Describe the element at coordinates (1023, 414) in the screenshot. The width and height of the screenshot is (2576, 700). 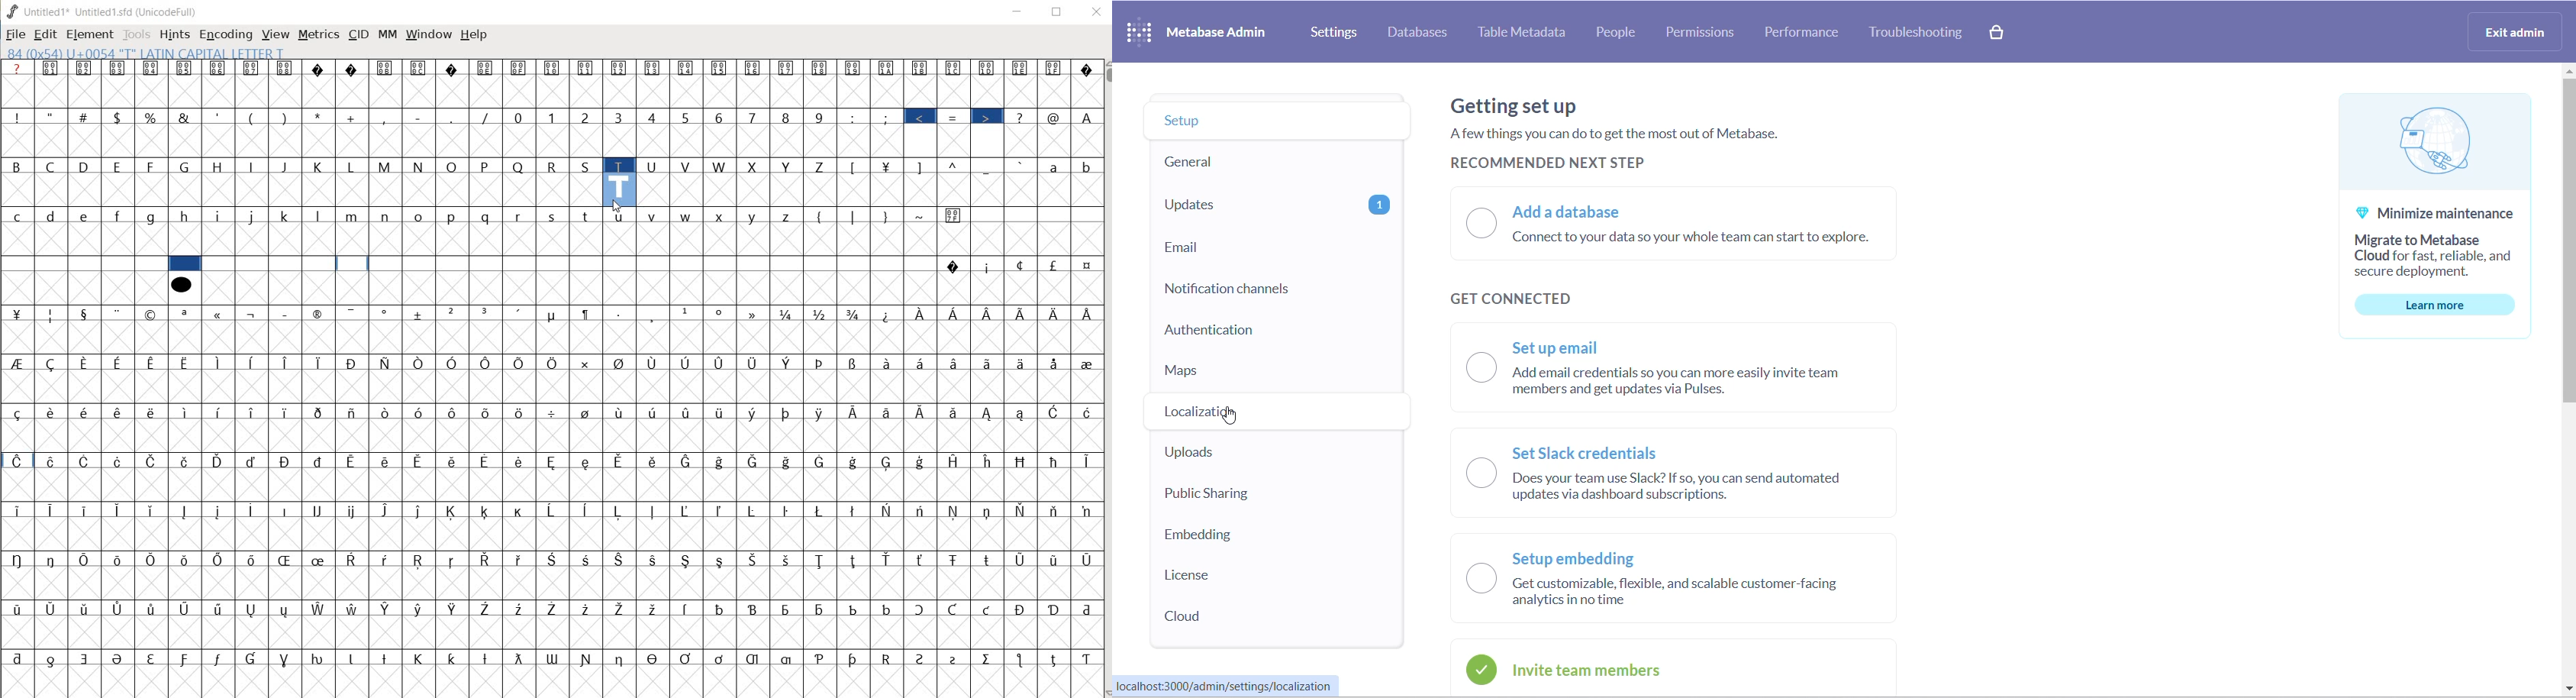
I see `Symbol` at that location.